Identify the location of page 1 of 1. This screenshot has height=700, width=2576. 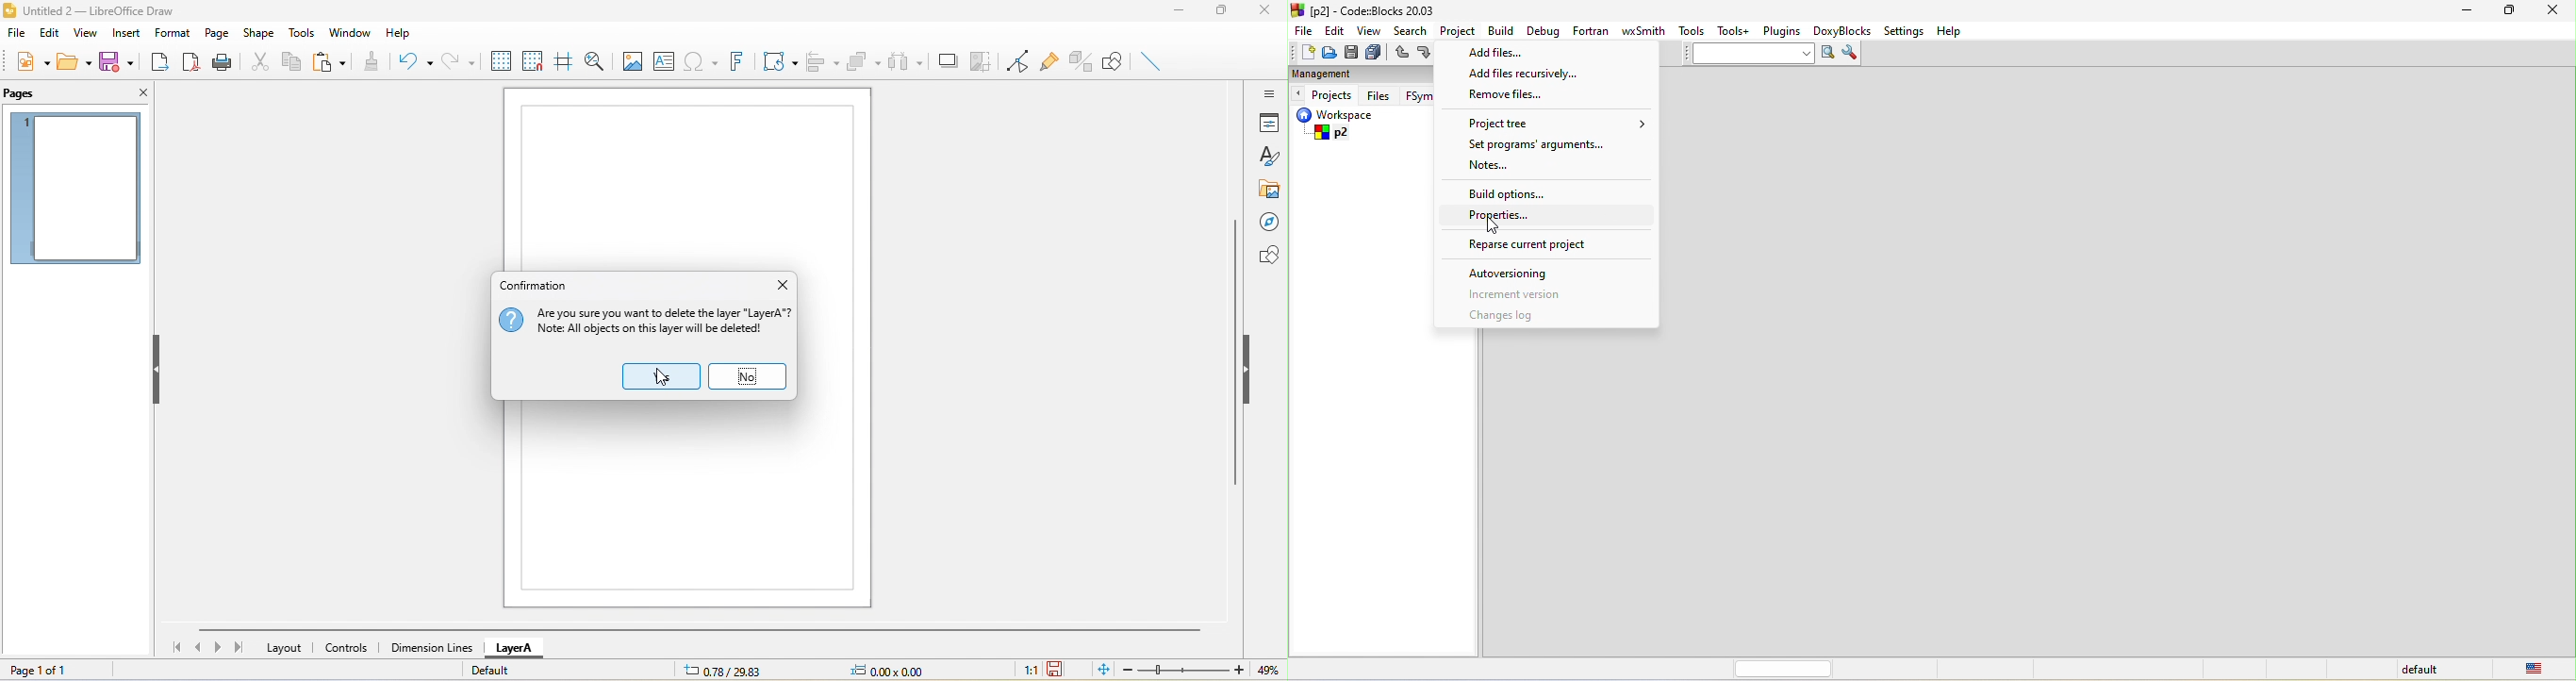
(58, 671).